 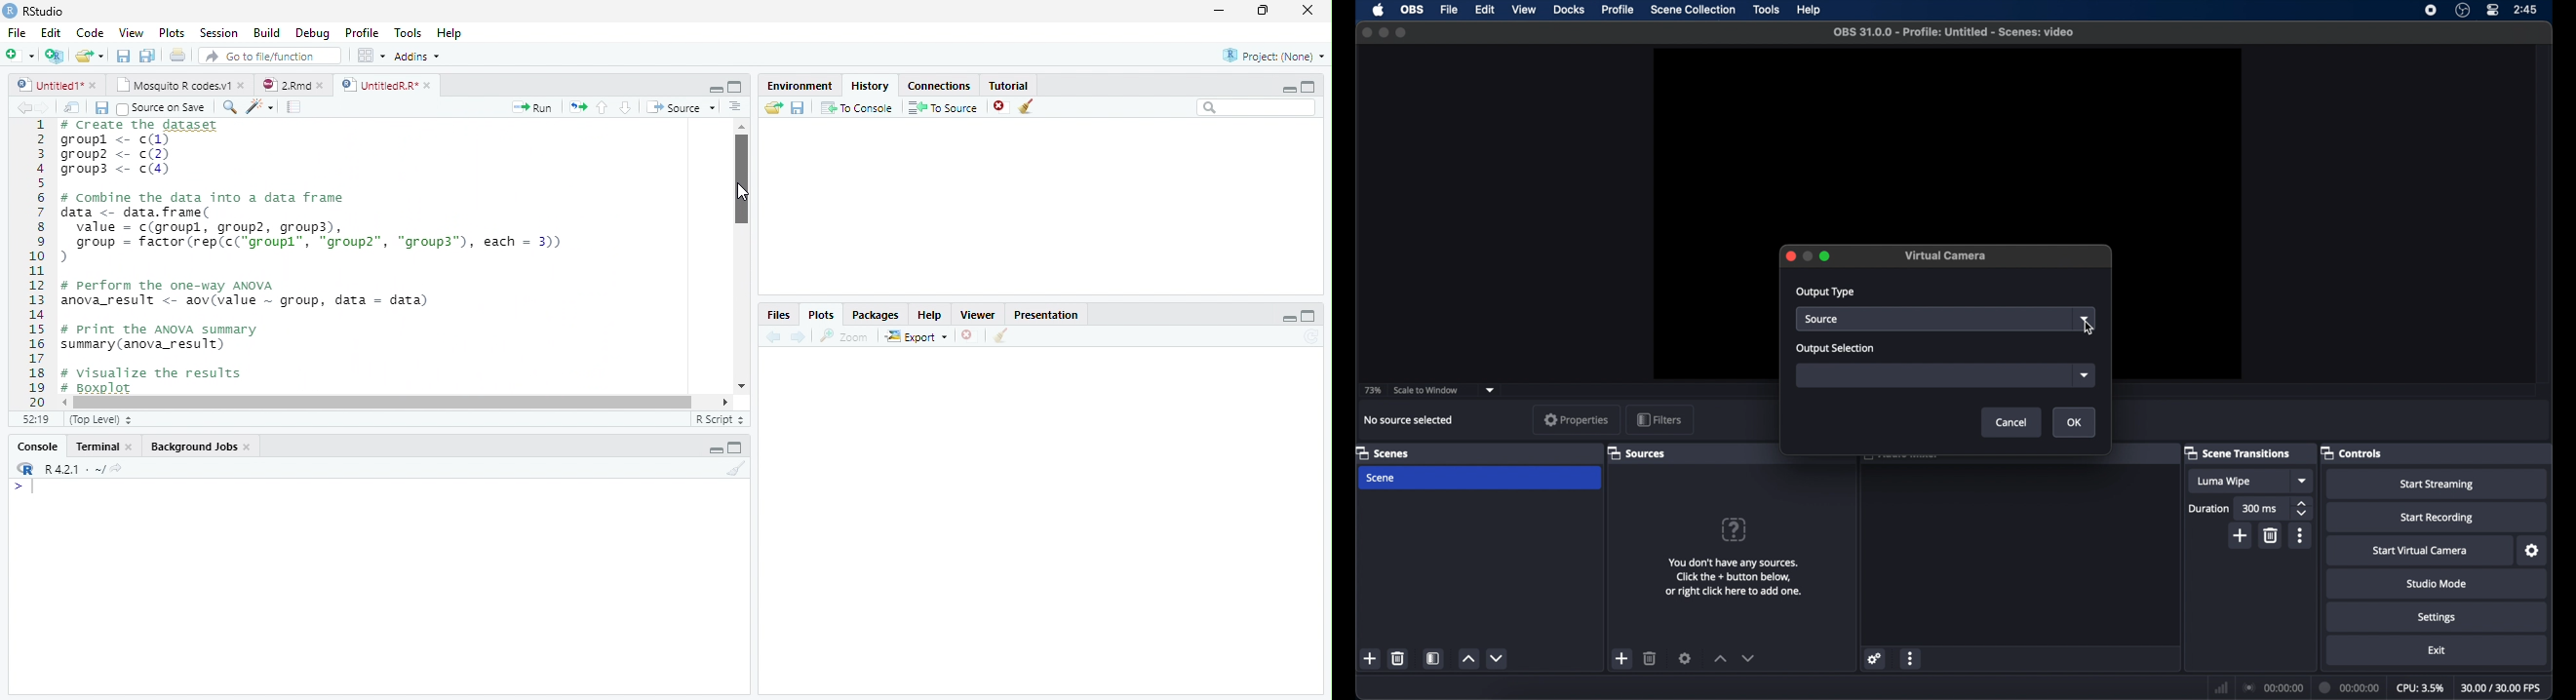 What do you see at coordinates (1002, 106) in the screenshot?
I see `Delete file` at bounding box center [1002, 106].